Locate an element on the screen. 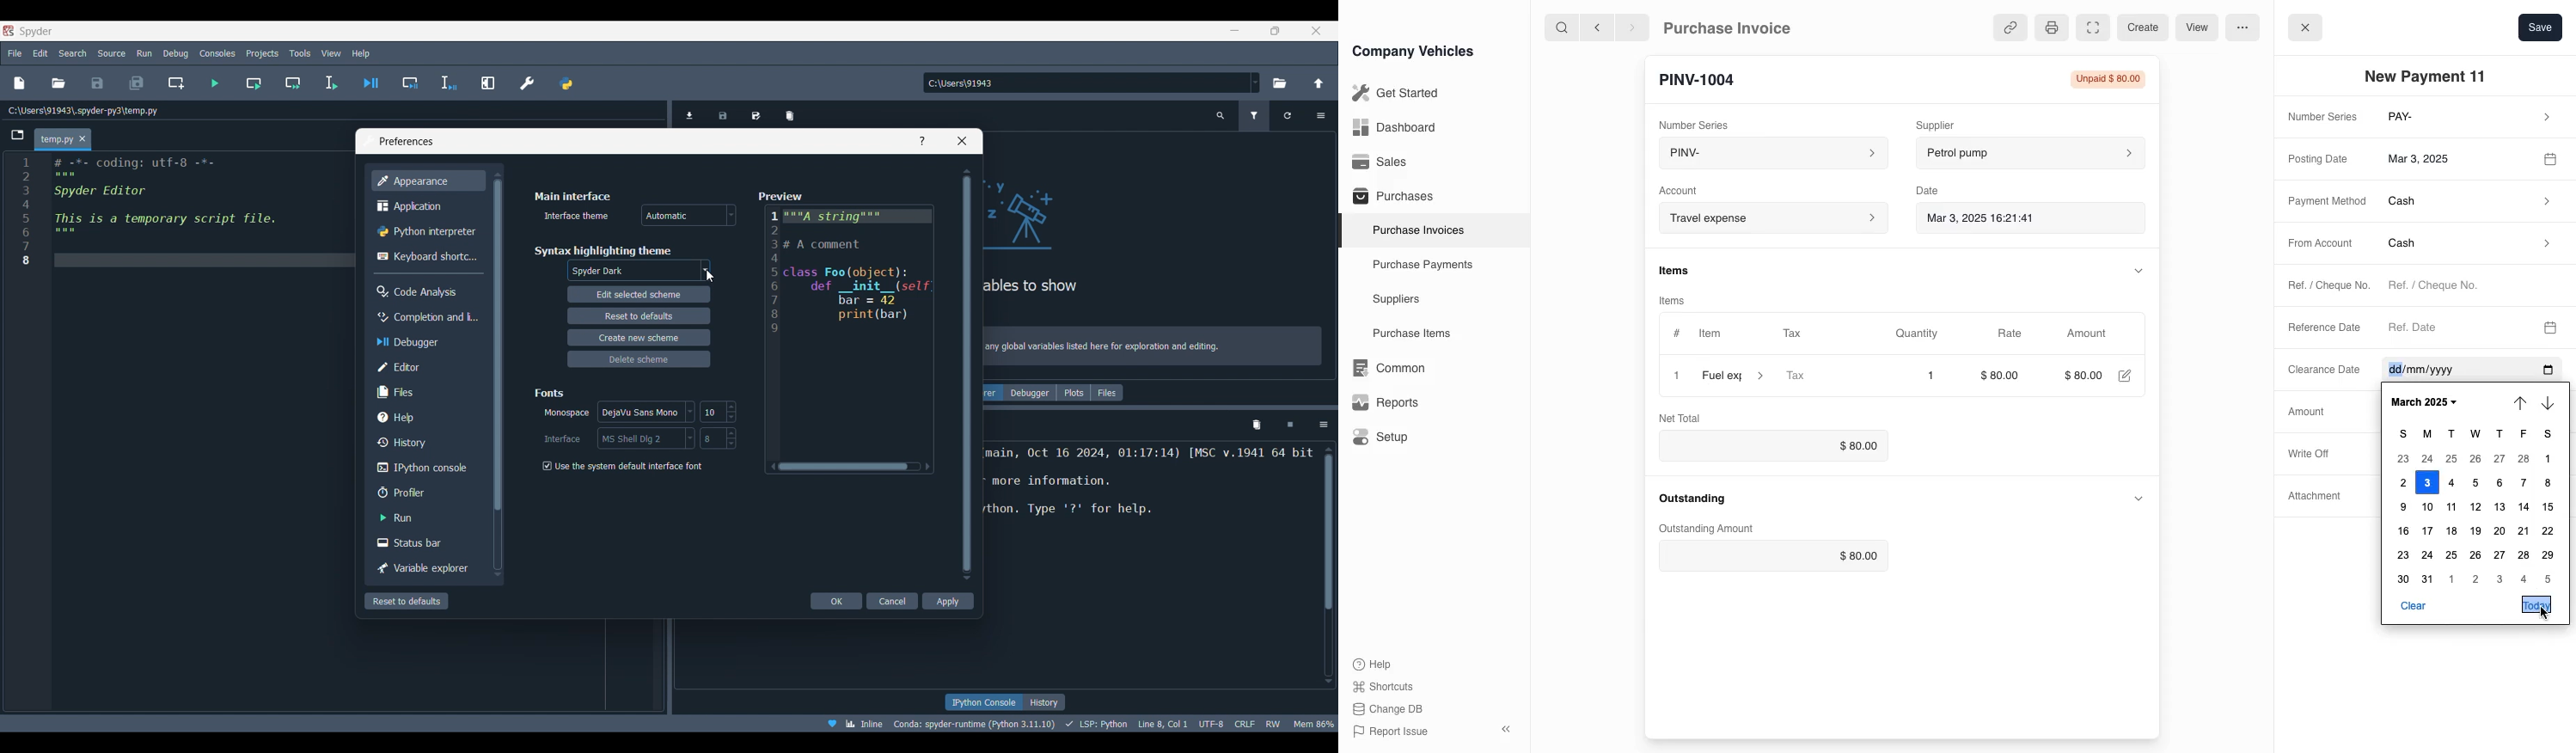 The width and height of the screenshot is (2576, 756). Run selection or current line is located at coordinates (330, 83).